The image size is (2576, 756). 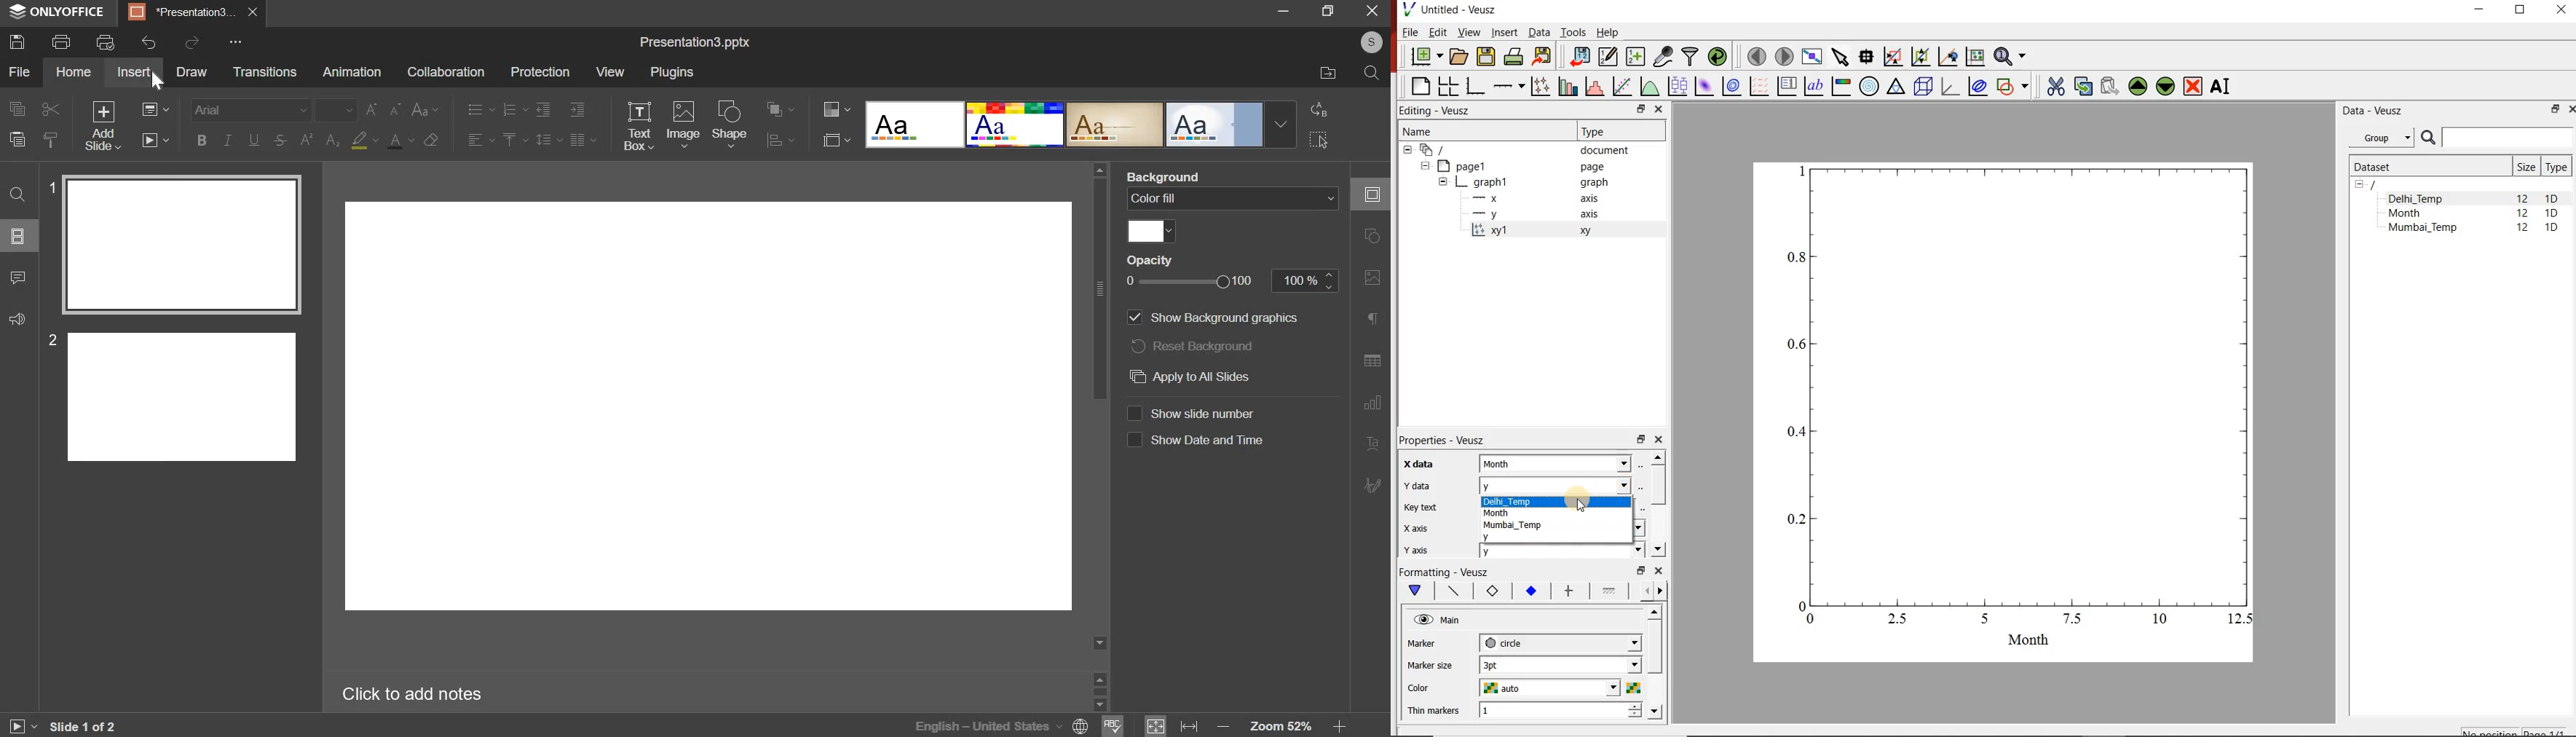 I want to click on slide number, so click(x=1196, y=413).